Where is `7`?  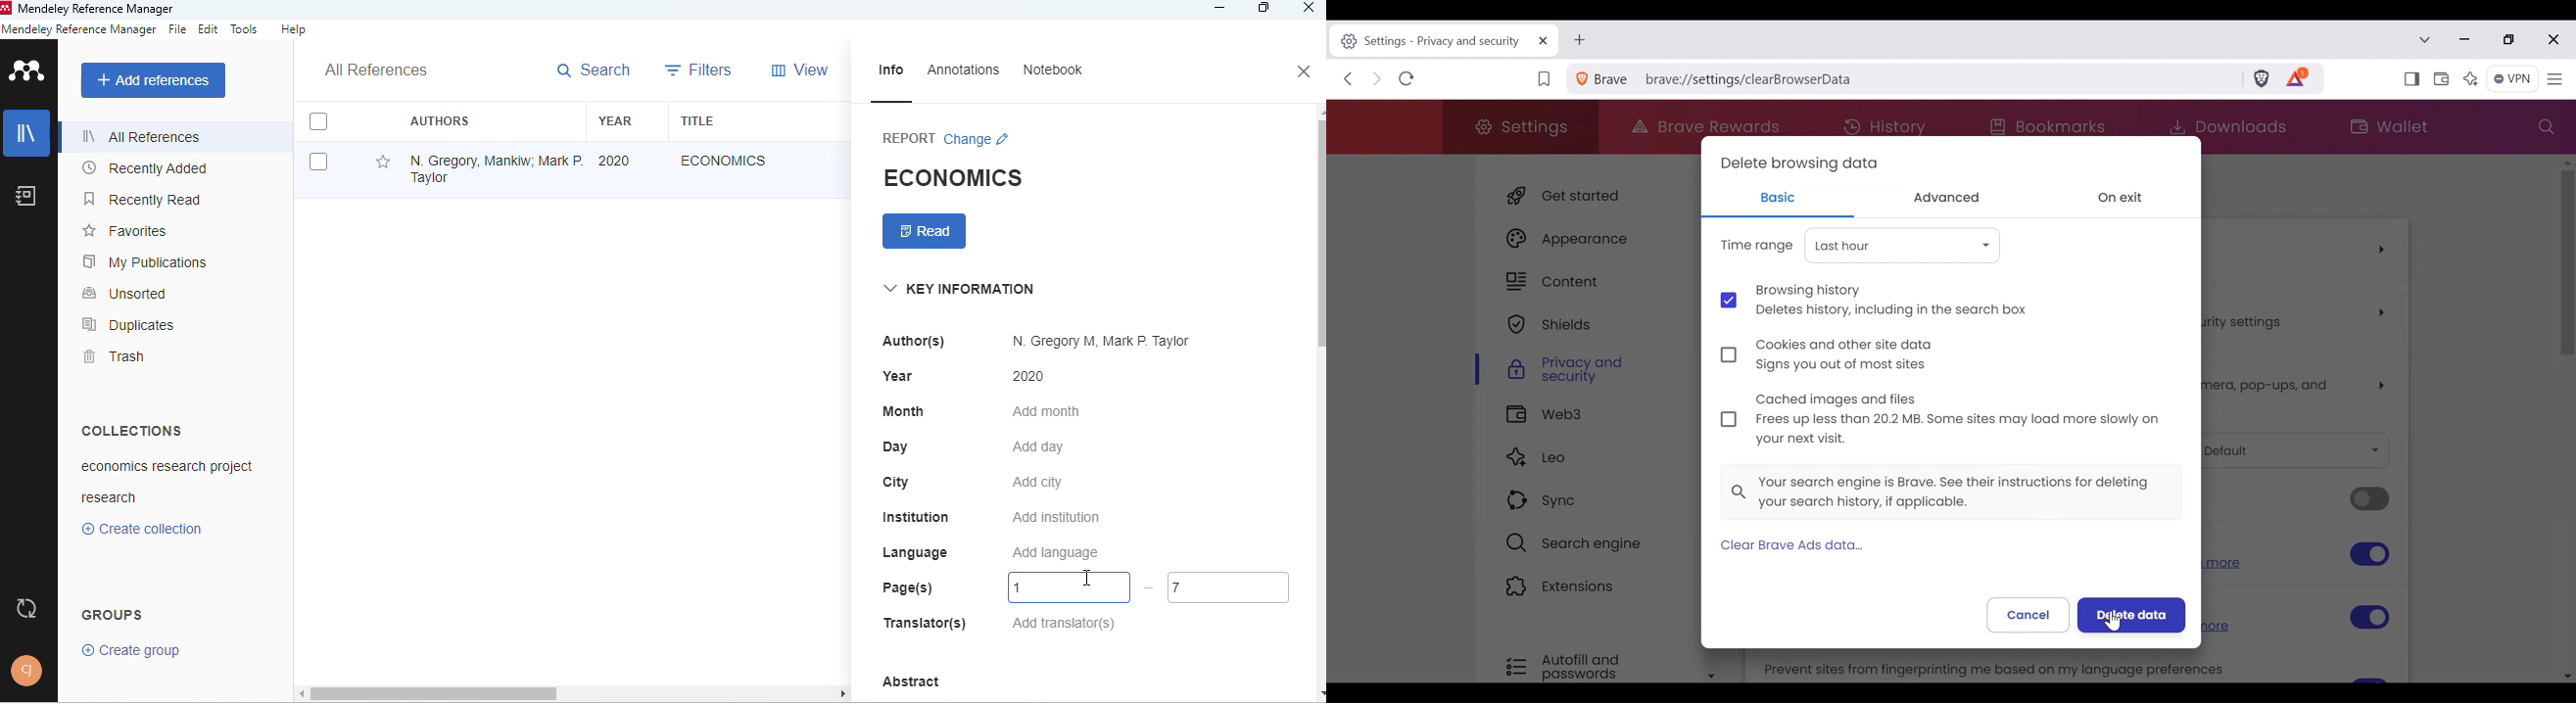 7 is located at coordinates (1229, 587).